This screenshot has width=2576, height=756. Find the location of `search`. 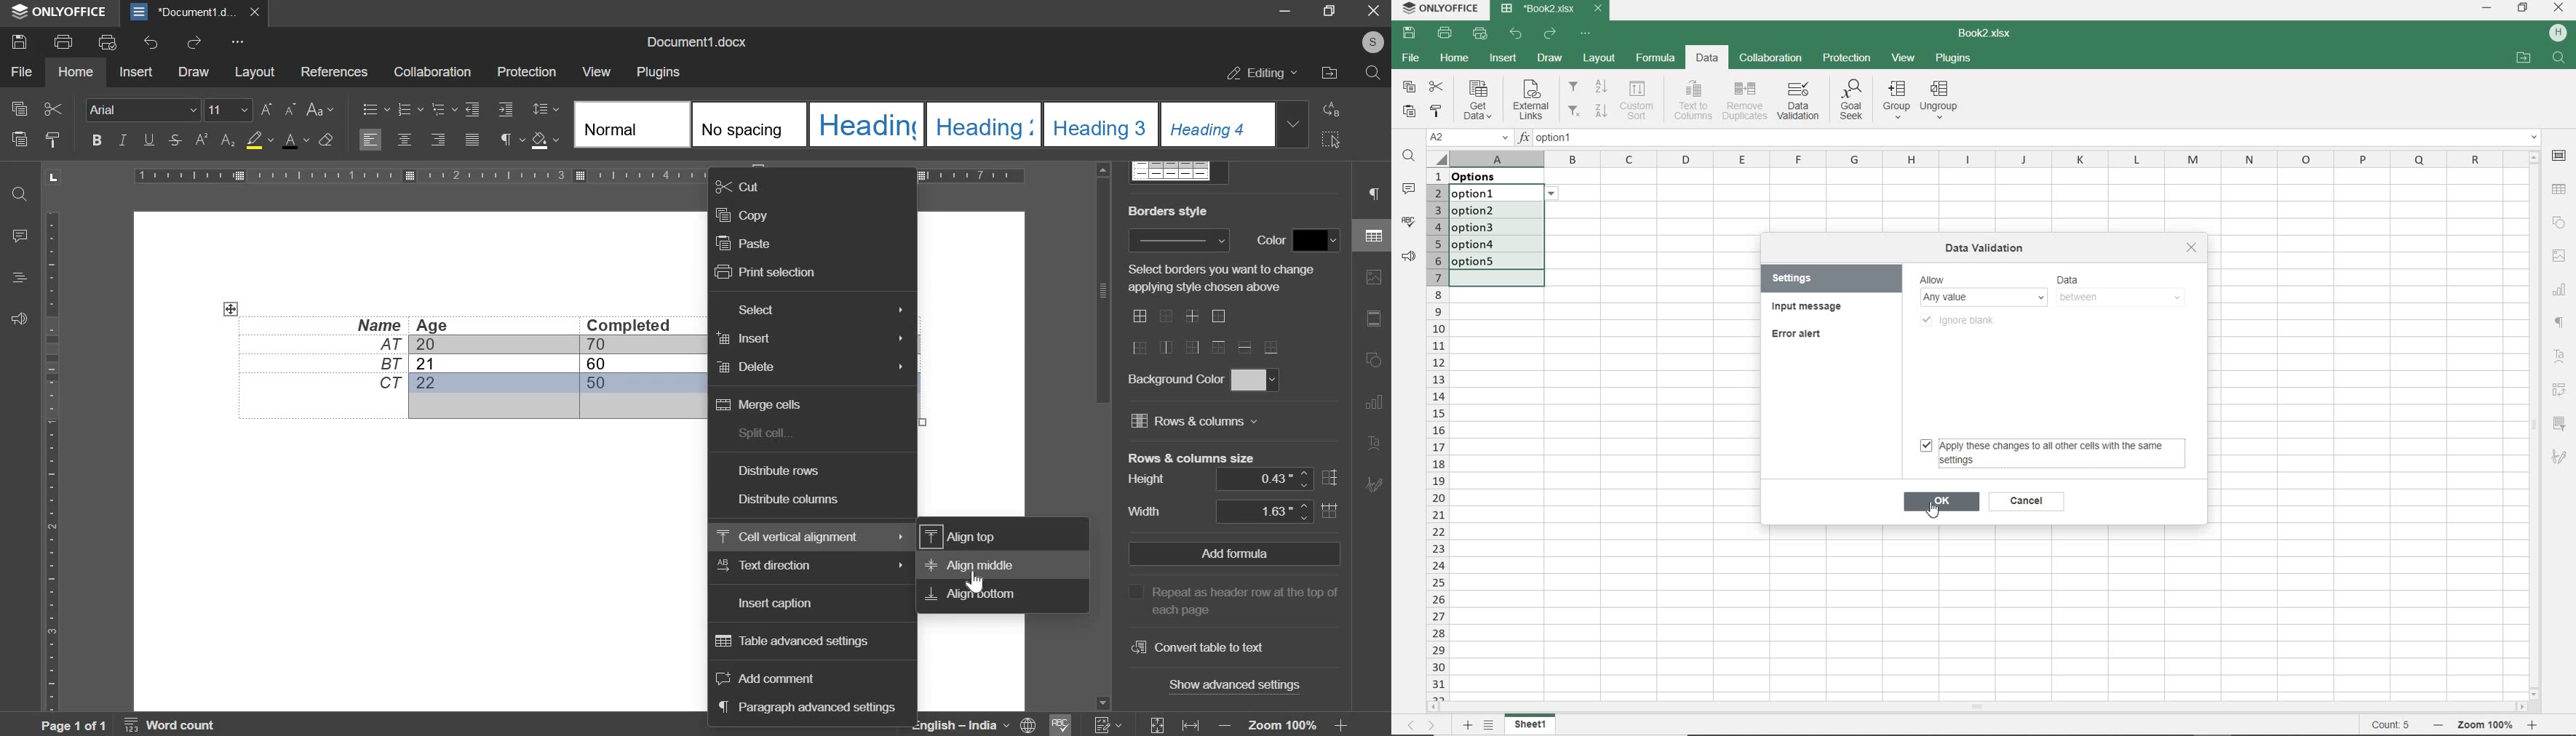

search is located at coordinates (20, 191).